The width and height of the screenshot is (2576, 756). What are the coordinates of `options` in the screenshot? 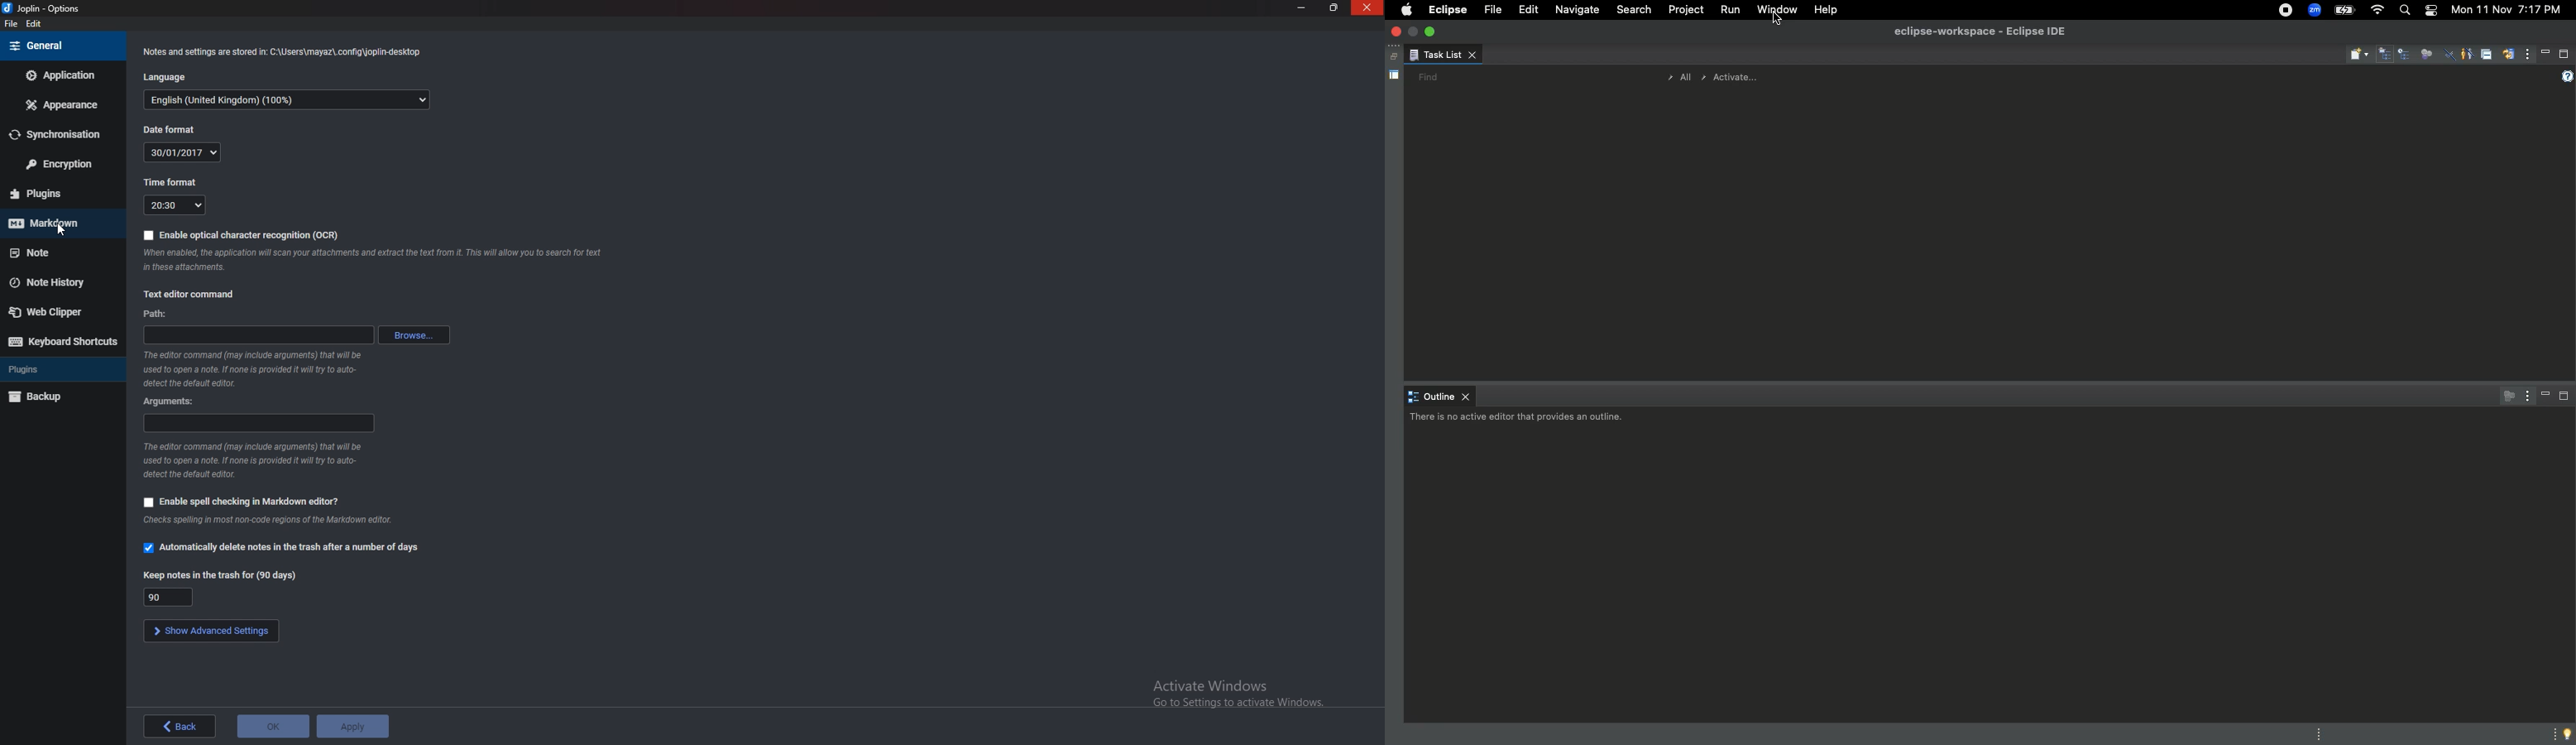 It's located at (45, 7).